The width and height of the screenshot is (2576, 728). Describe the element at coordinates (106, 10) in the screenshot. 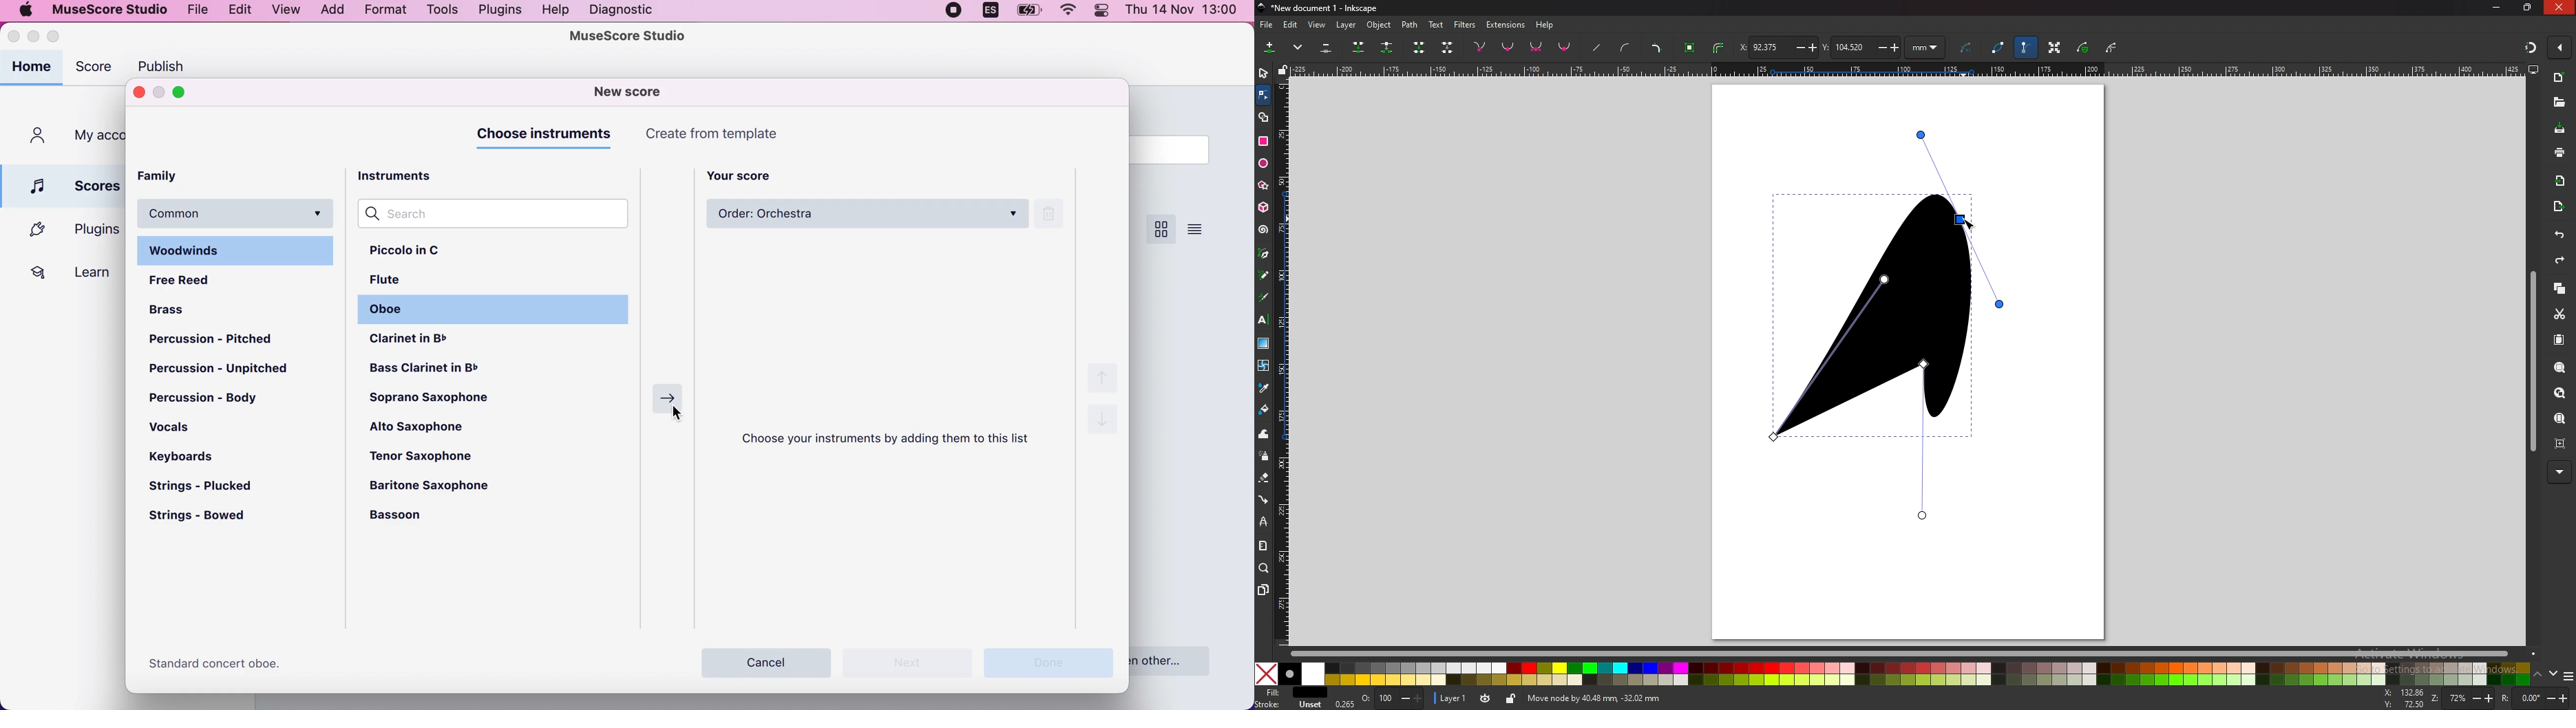

I see `musescore studio` at that location.